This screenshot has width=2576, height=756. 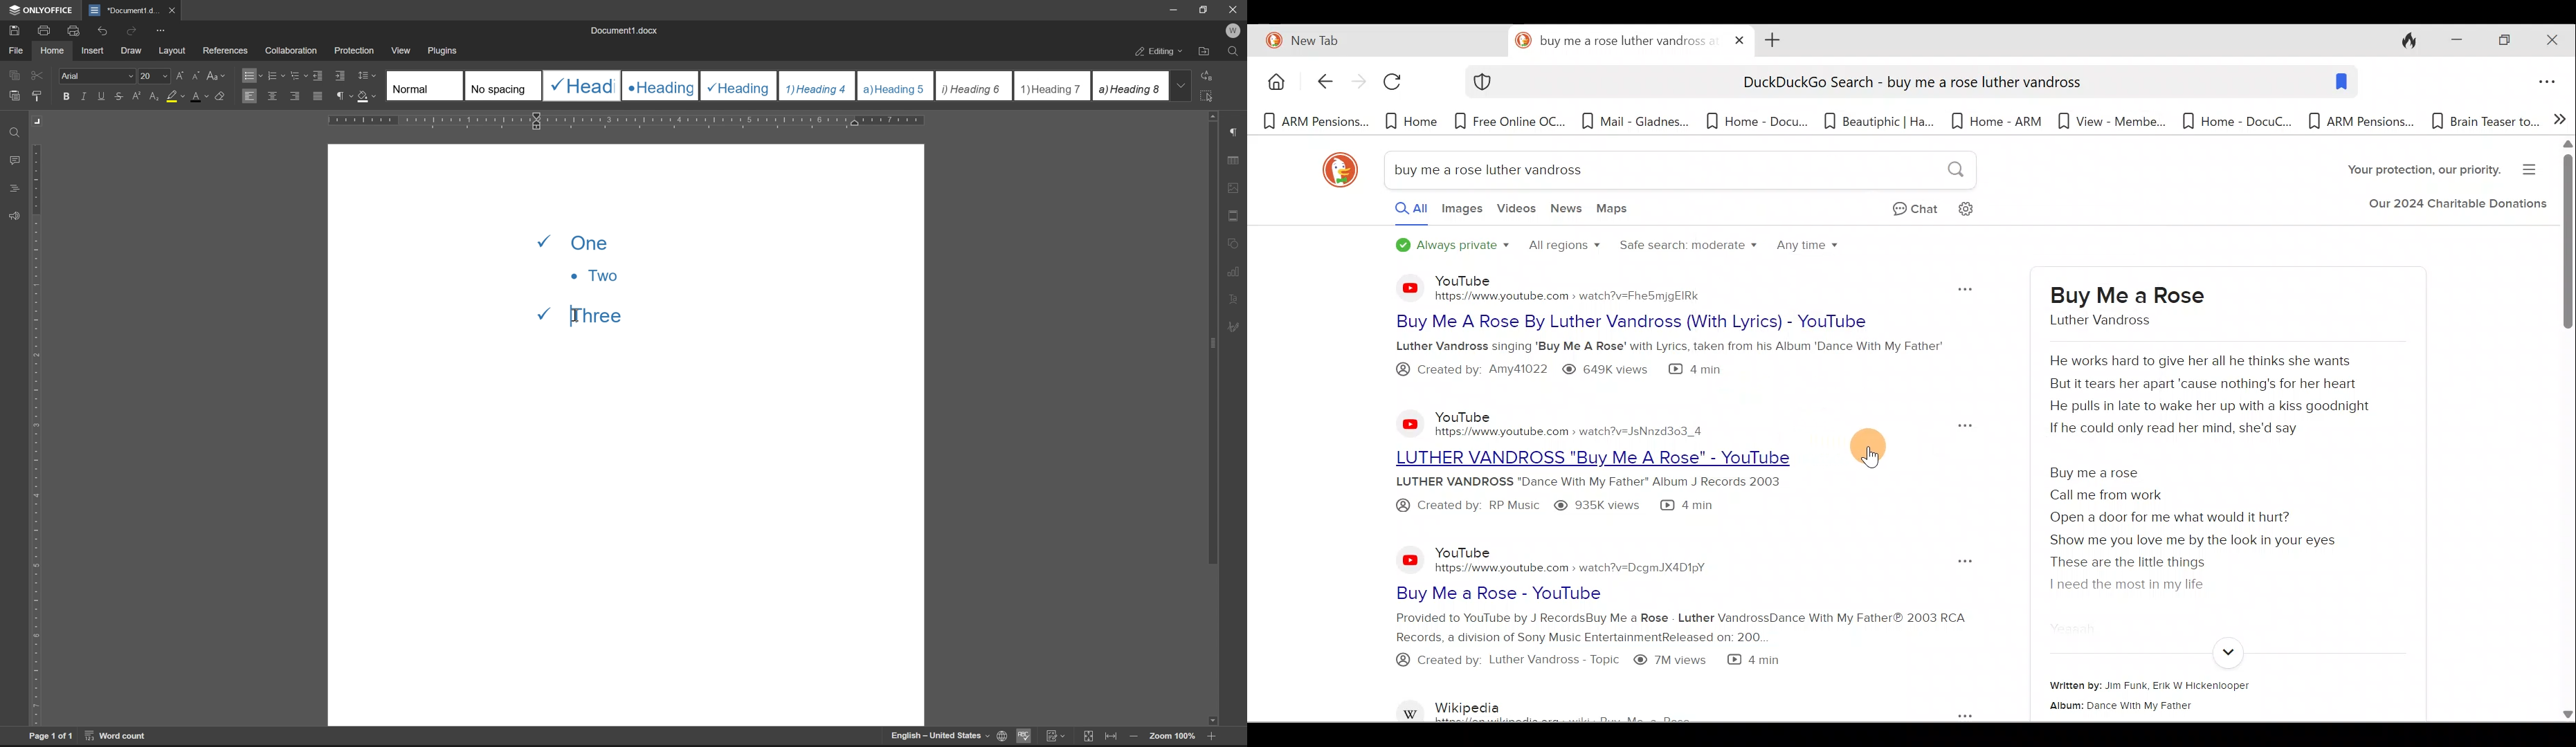 I want to click on table settings, so click(x=1233, y=161).